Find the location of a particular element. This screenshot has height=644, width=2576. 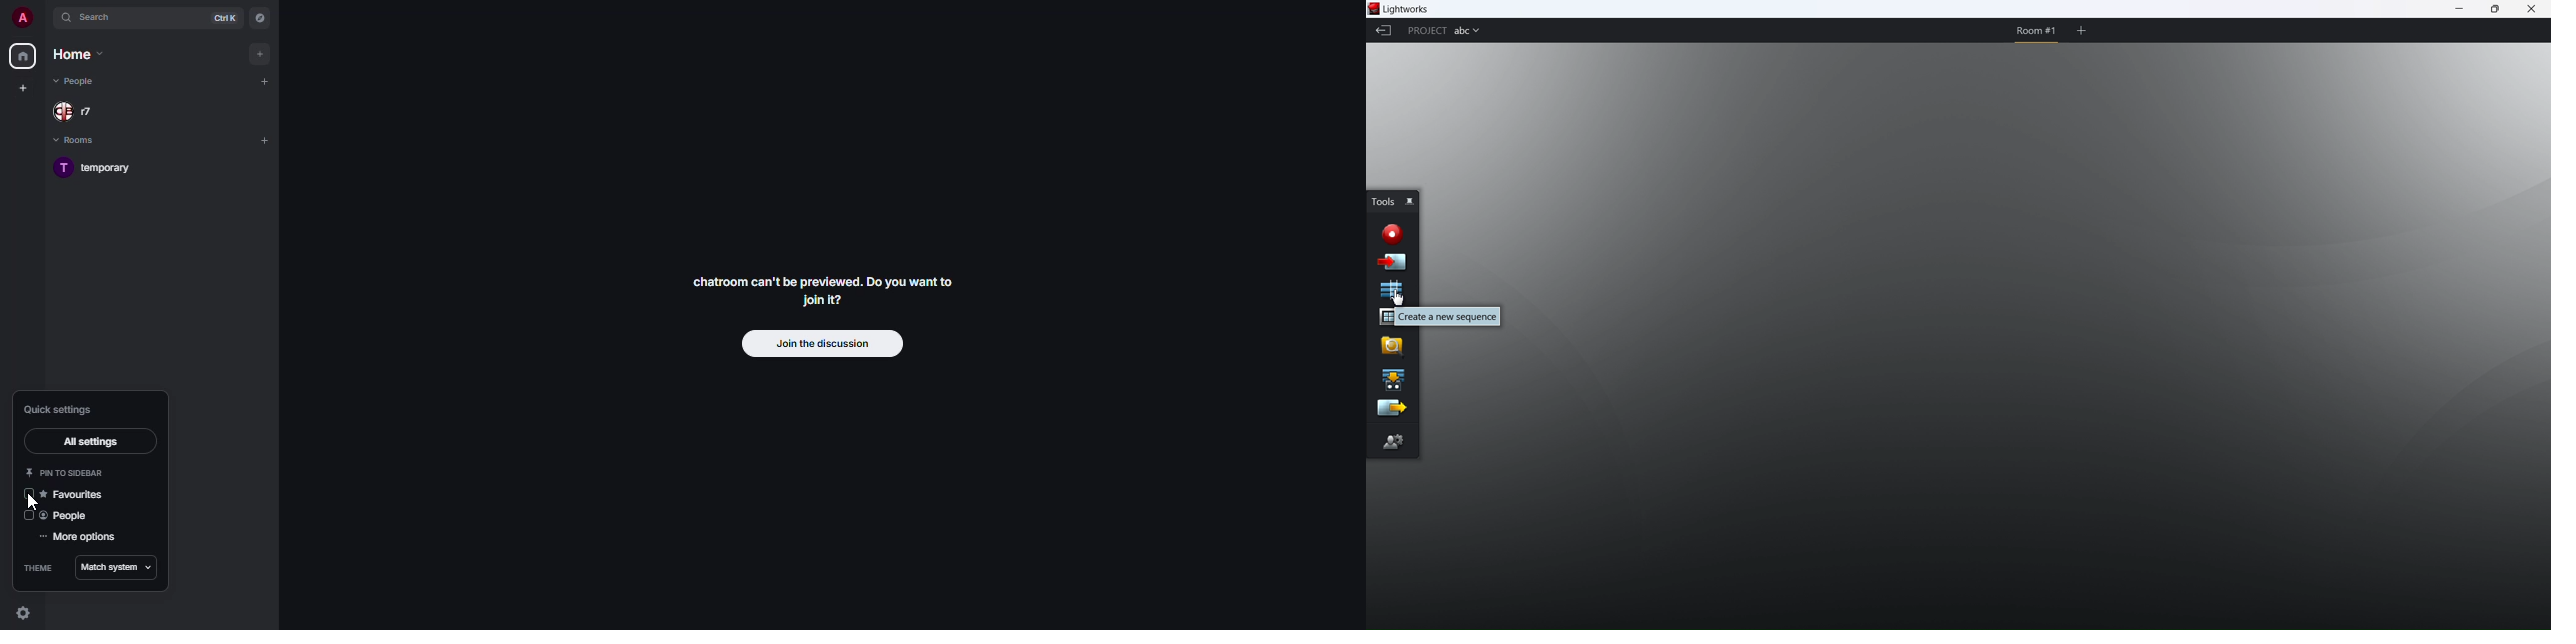

profile is located at coordinates (20, 17).